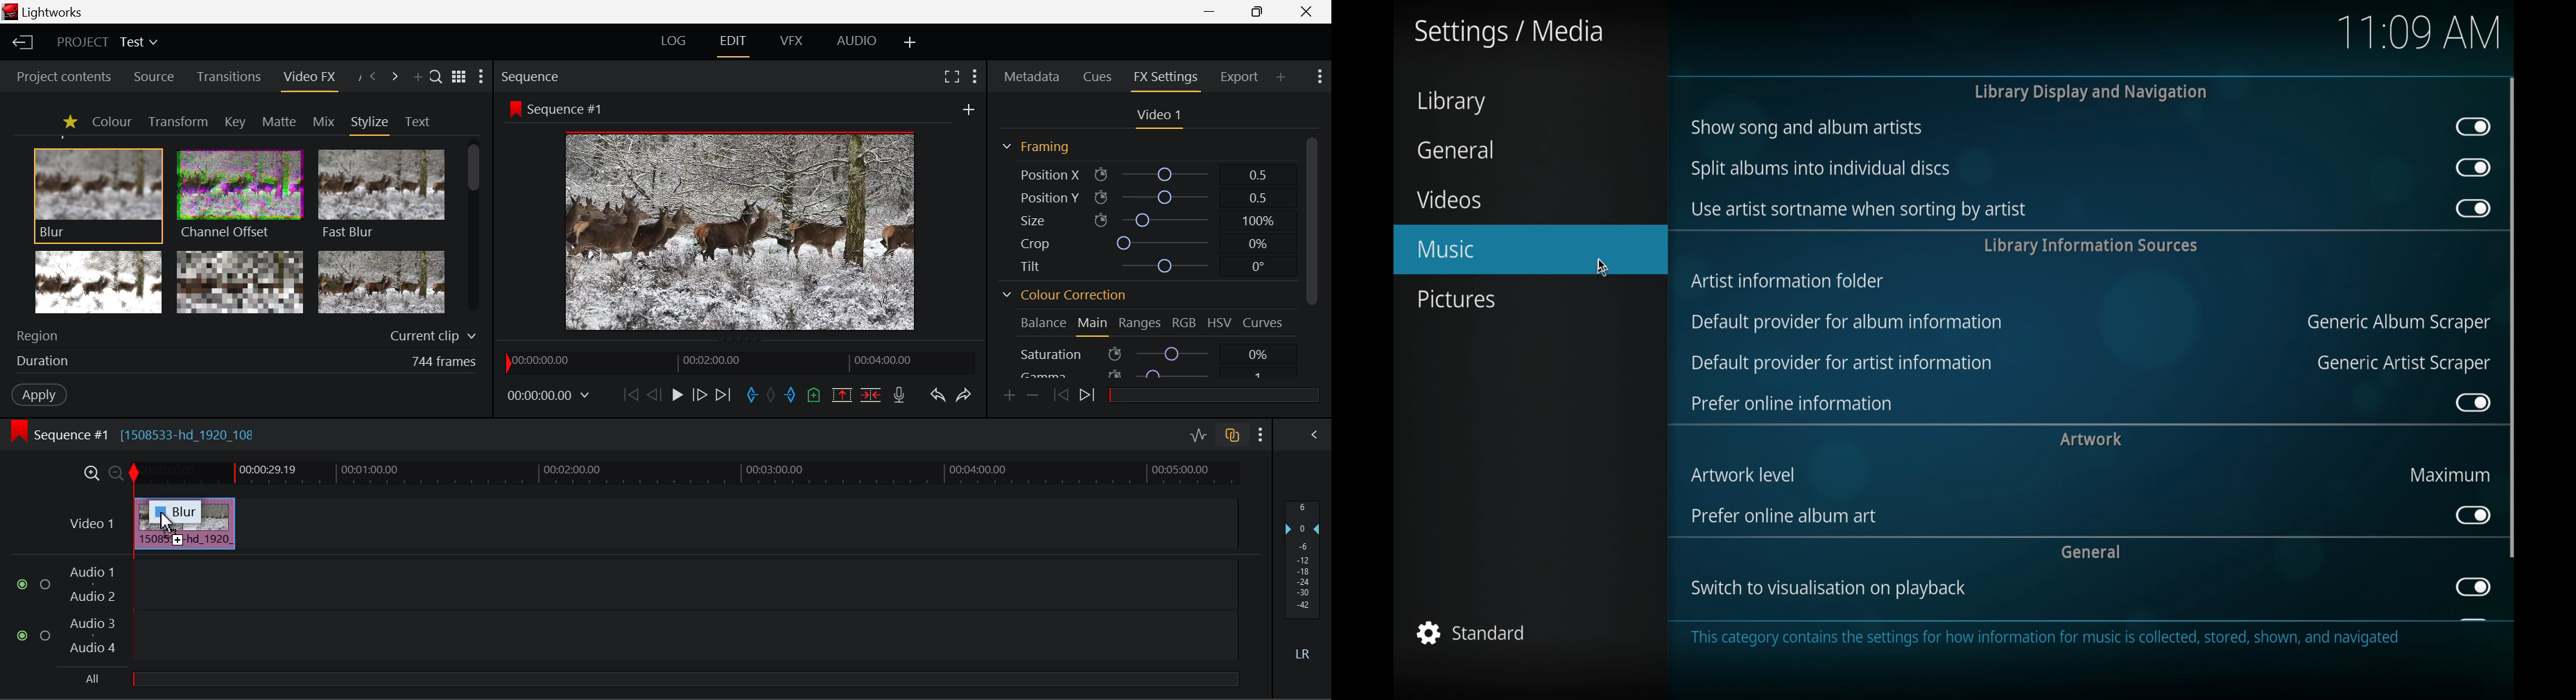 This screenshot has width=2576, height=700. Describe the element at coordinates (1261, 432) in the screenshot. I see `Show Settings` at that location.